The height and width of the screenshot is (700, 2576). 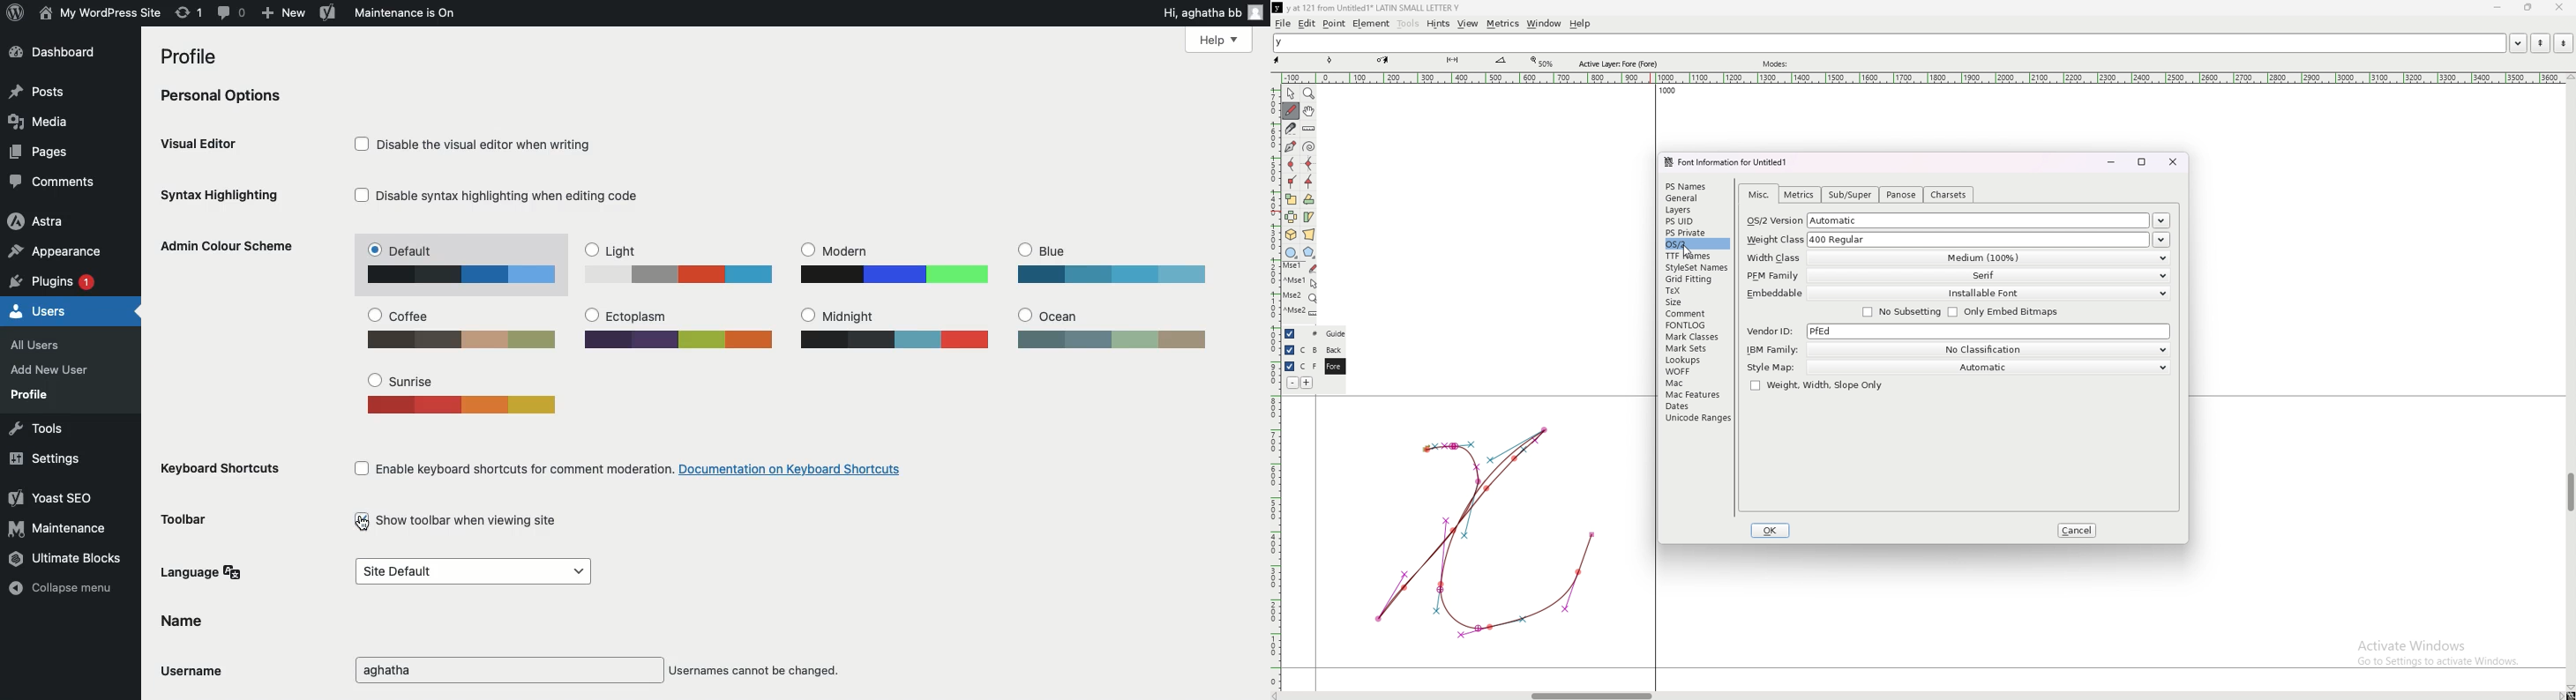 What do you see at coordinates (1695, 279) in the screenshot?
I see `grid fitting` at bounding box center [1695, 279].